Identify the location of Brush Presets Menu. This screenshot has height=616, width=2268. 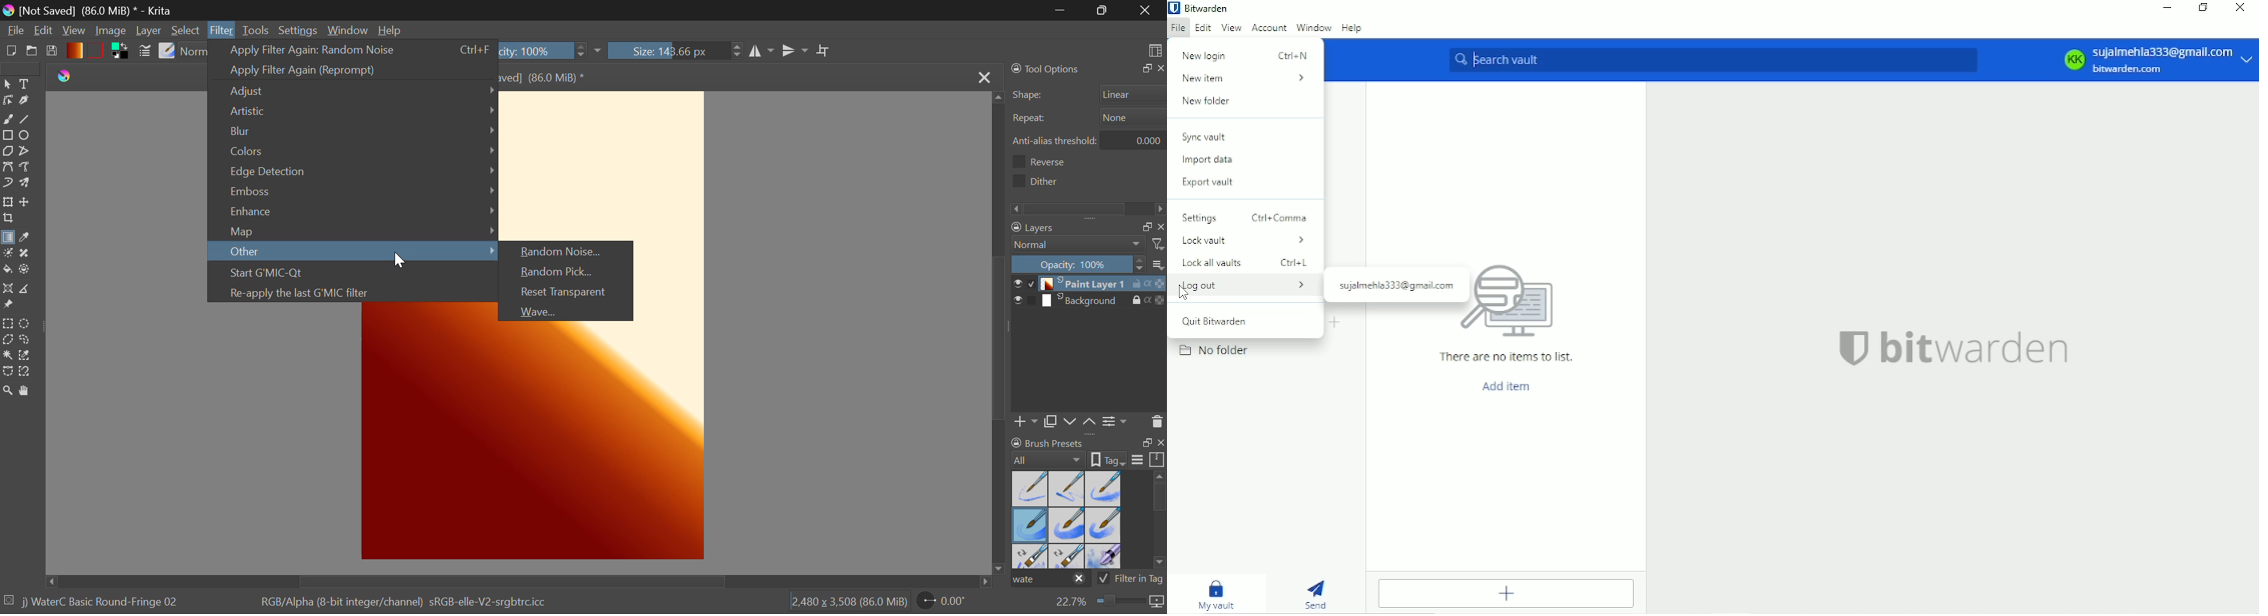
(1066, 519).